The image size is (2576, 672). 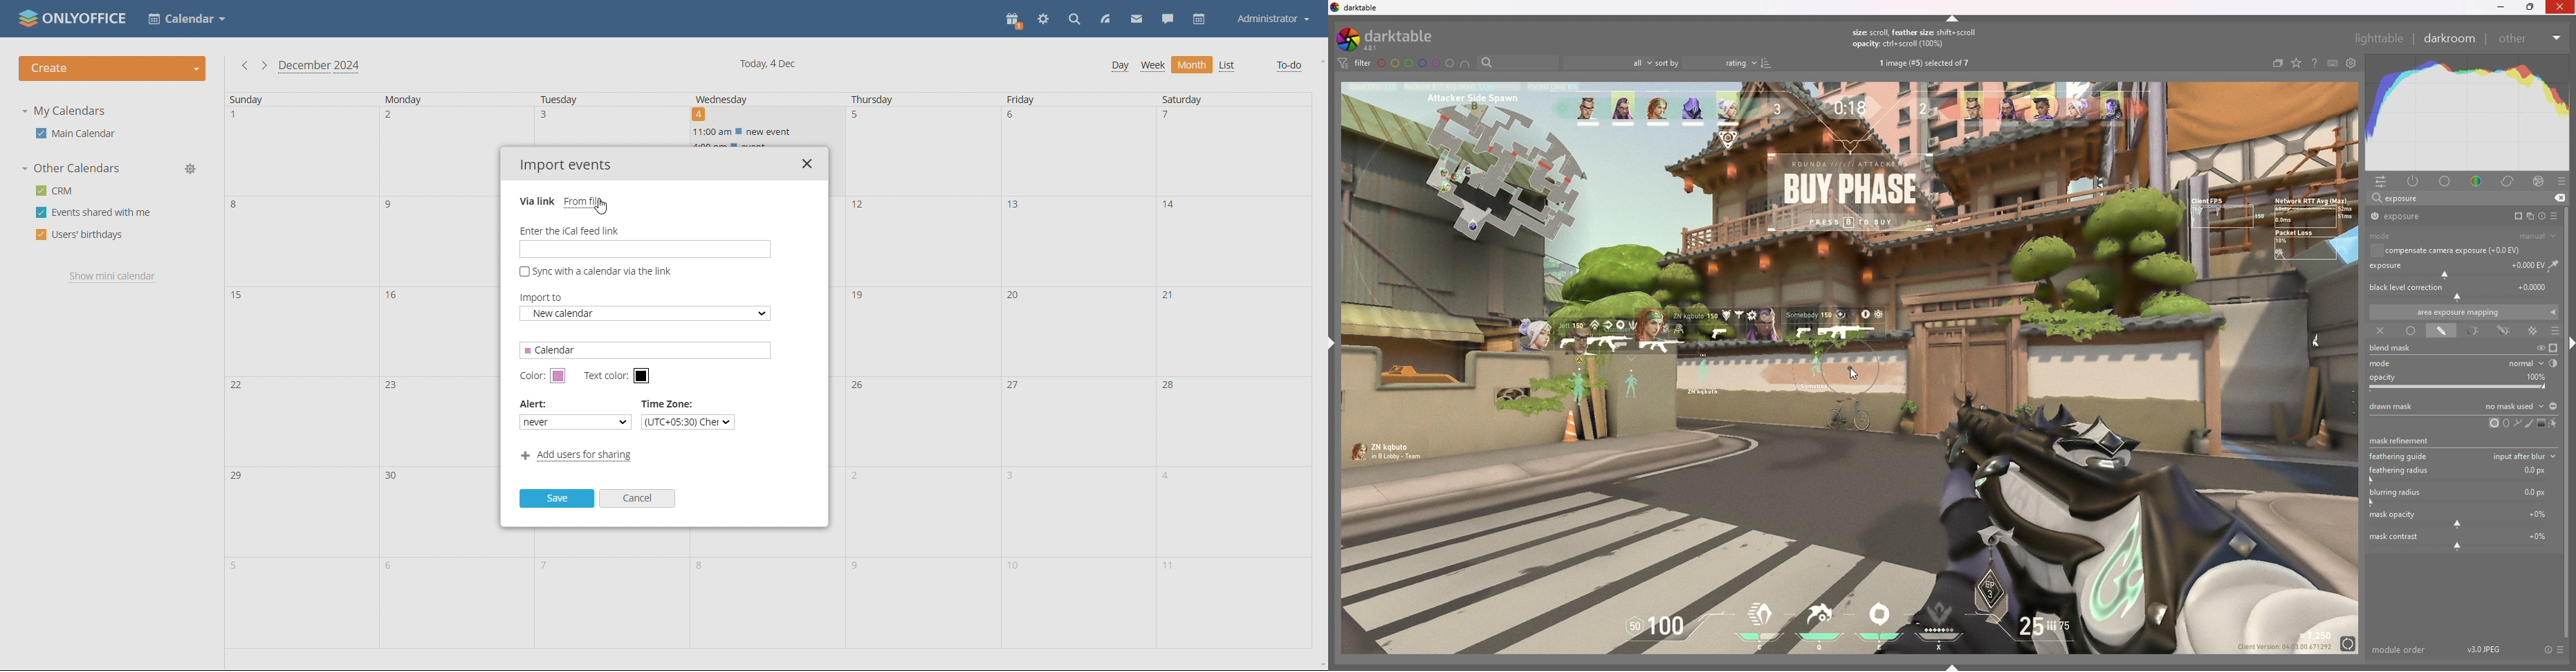 What do you see at coordinates (534, 403) in the screenshot?
I see `alert:` at bounding box center [534, 403].